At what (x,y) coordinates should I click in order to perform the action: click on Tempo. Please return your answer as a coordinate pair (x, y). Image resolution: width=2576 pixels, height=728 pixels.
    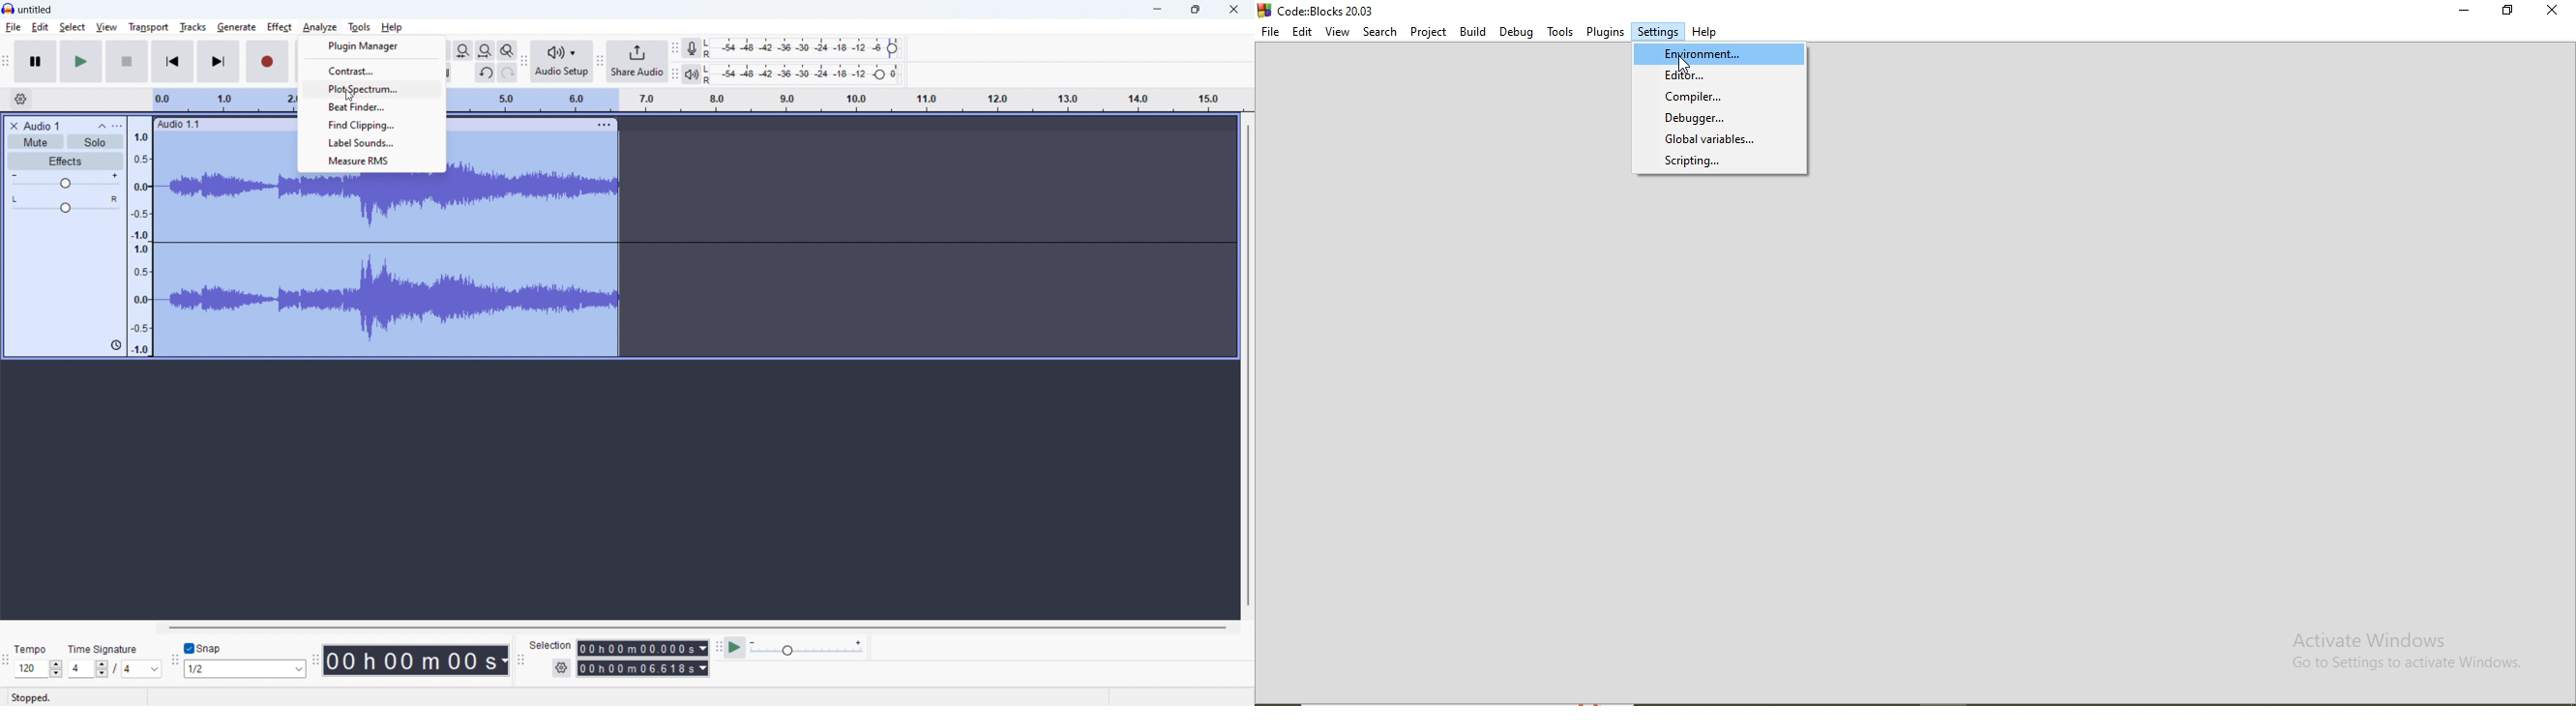
    Looking at the image, I should click on (33, 649).